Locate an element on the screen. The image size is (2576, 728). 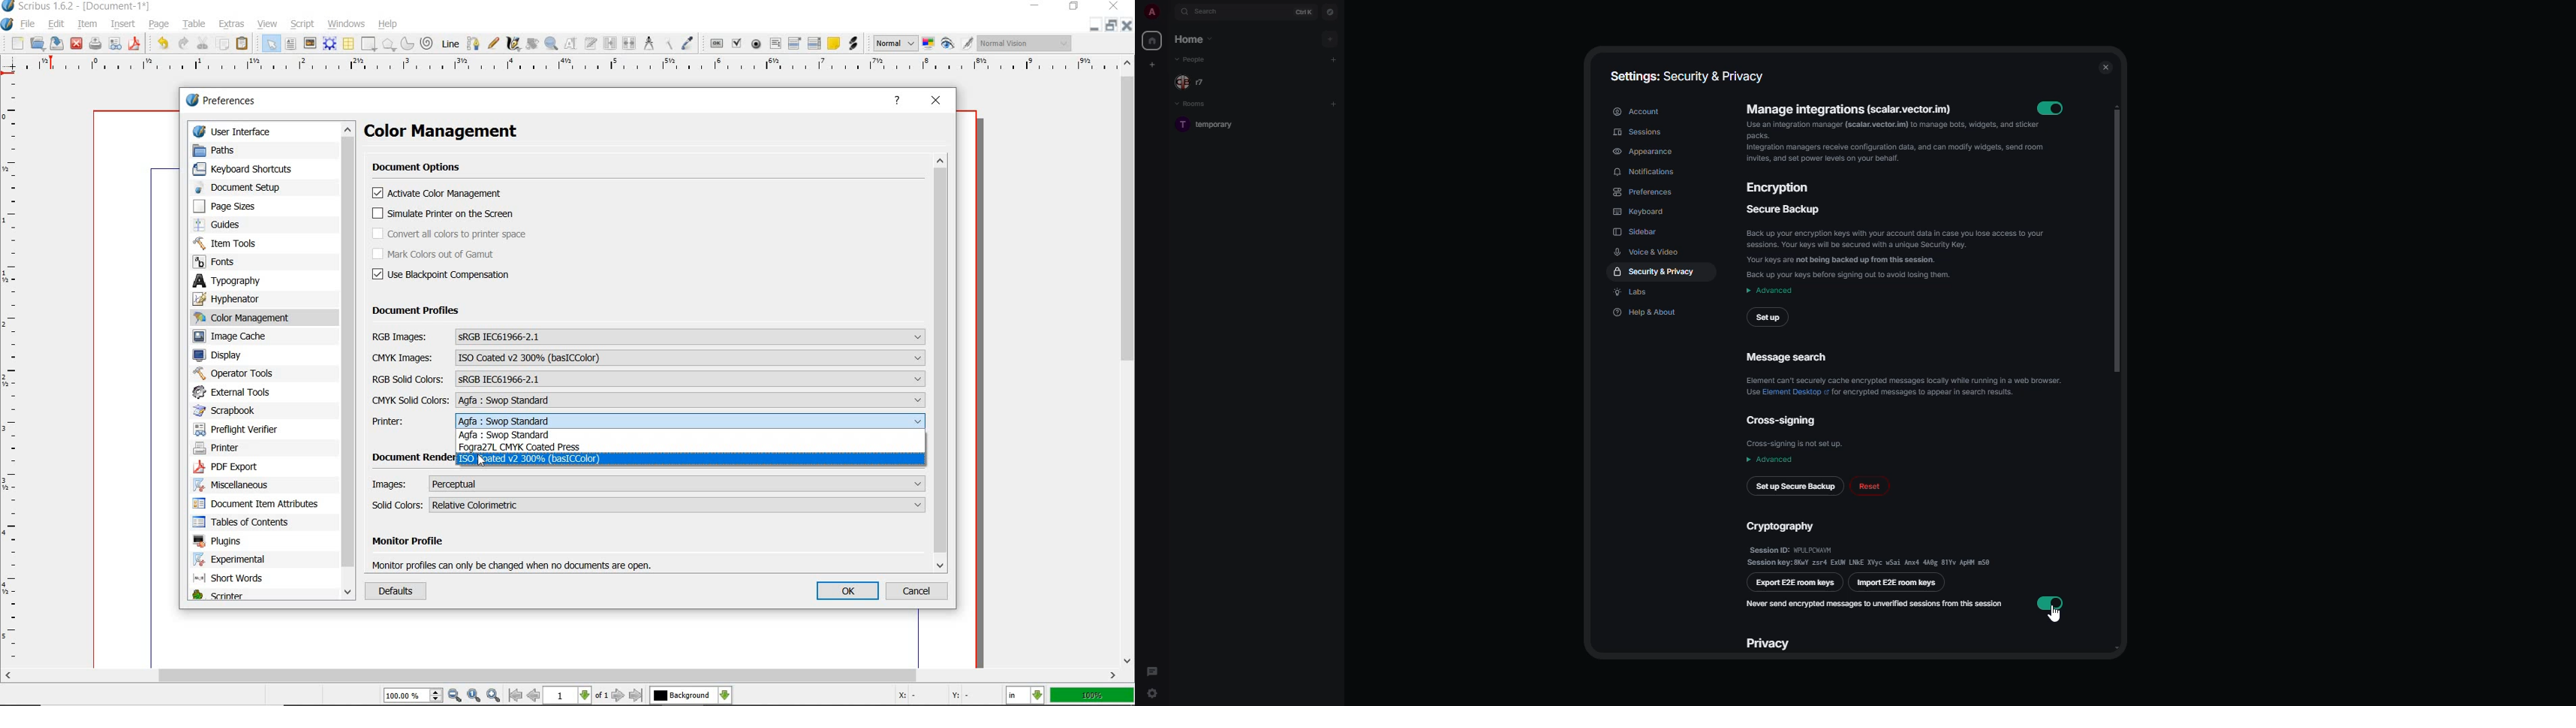
measurements is located at coordinates (649, 44).